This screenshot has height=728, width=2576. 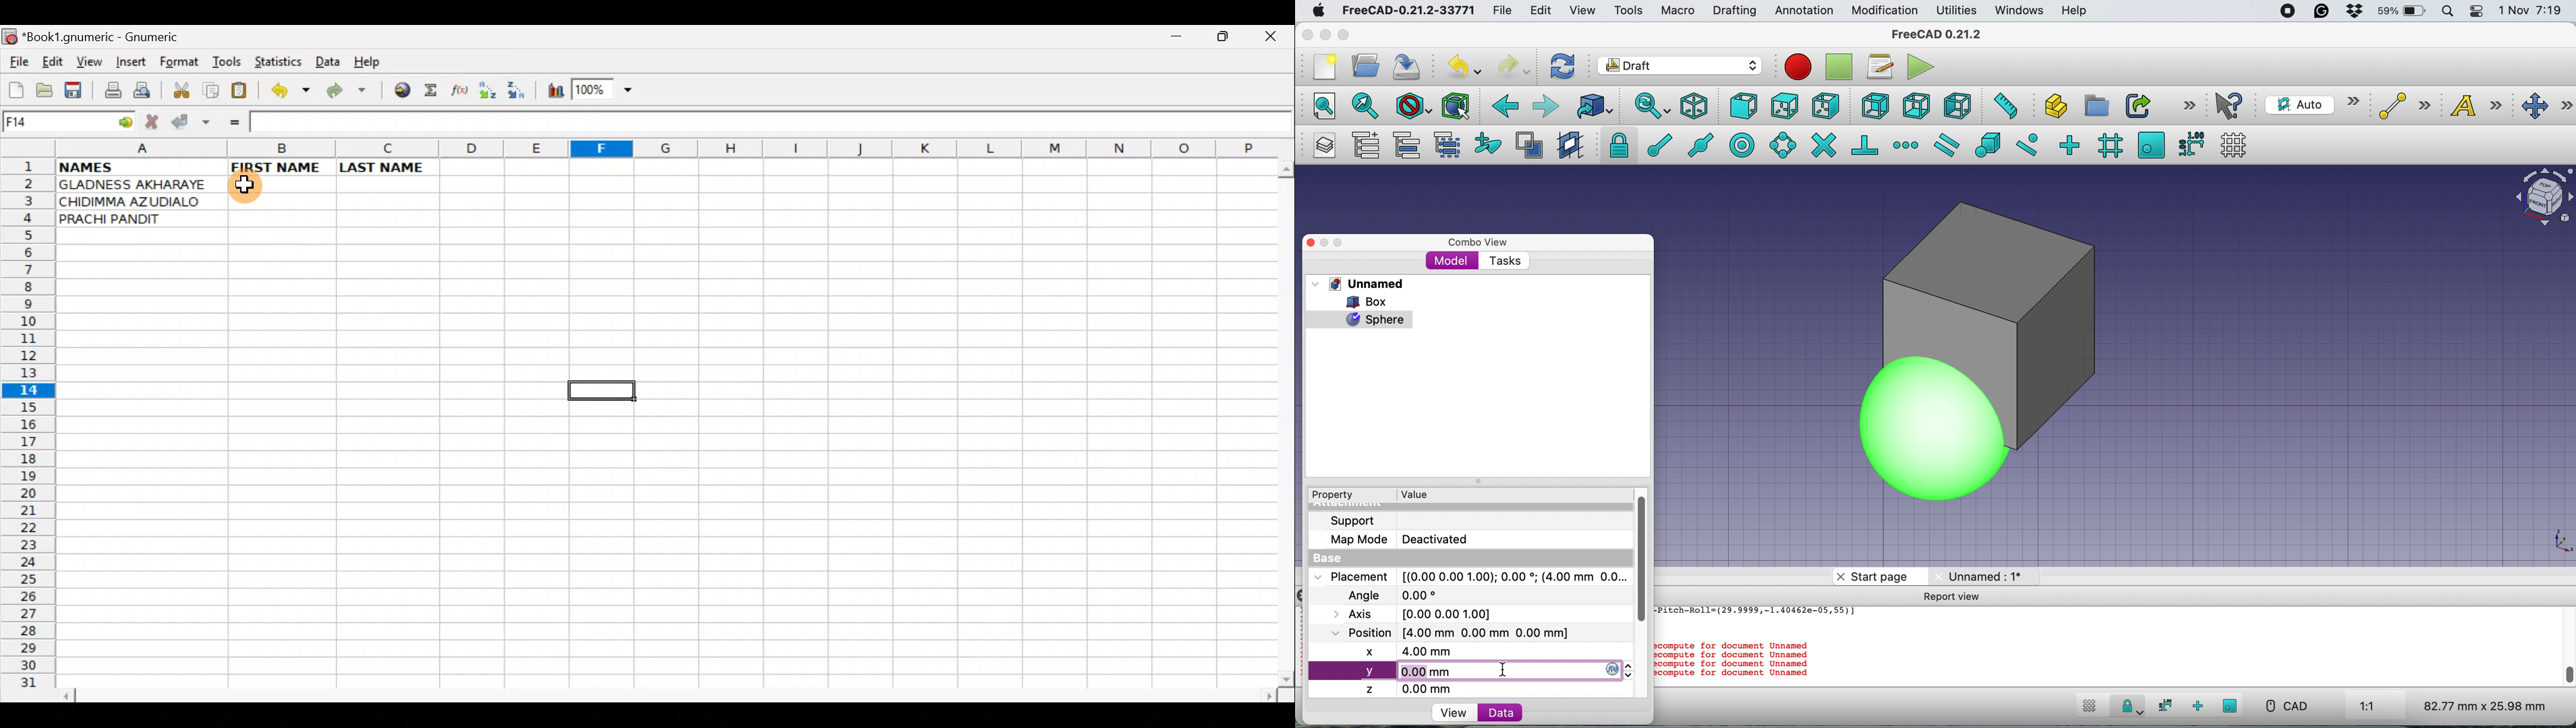 I want to click on snap special, so click(x=1987, y=145).